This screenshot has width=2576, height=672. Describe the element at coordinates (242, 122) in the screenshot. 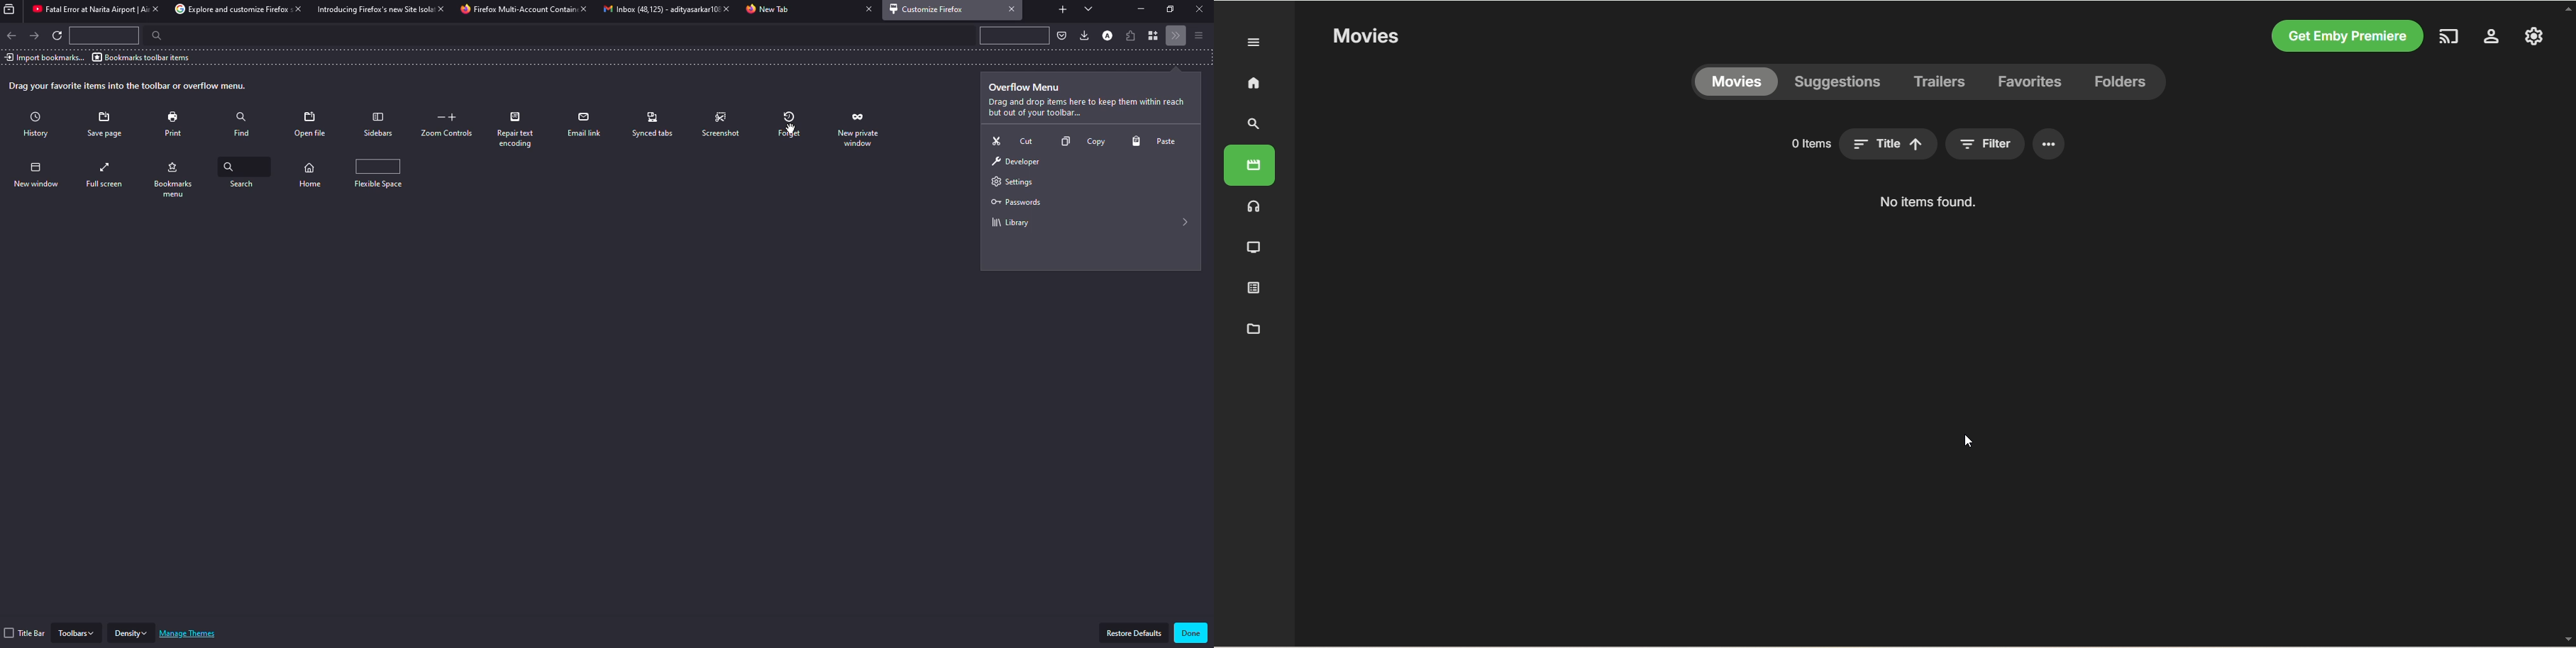

I see `find` at that location.